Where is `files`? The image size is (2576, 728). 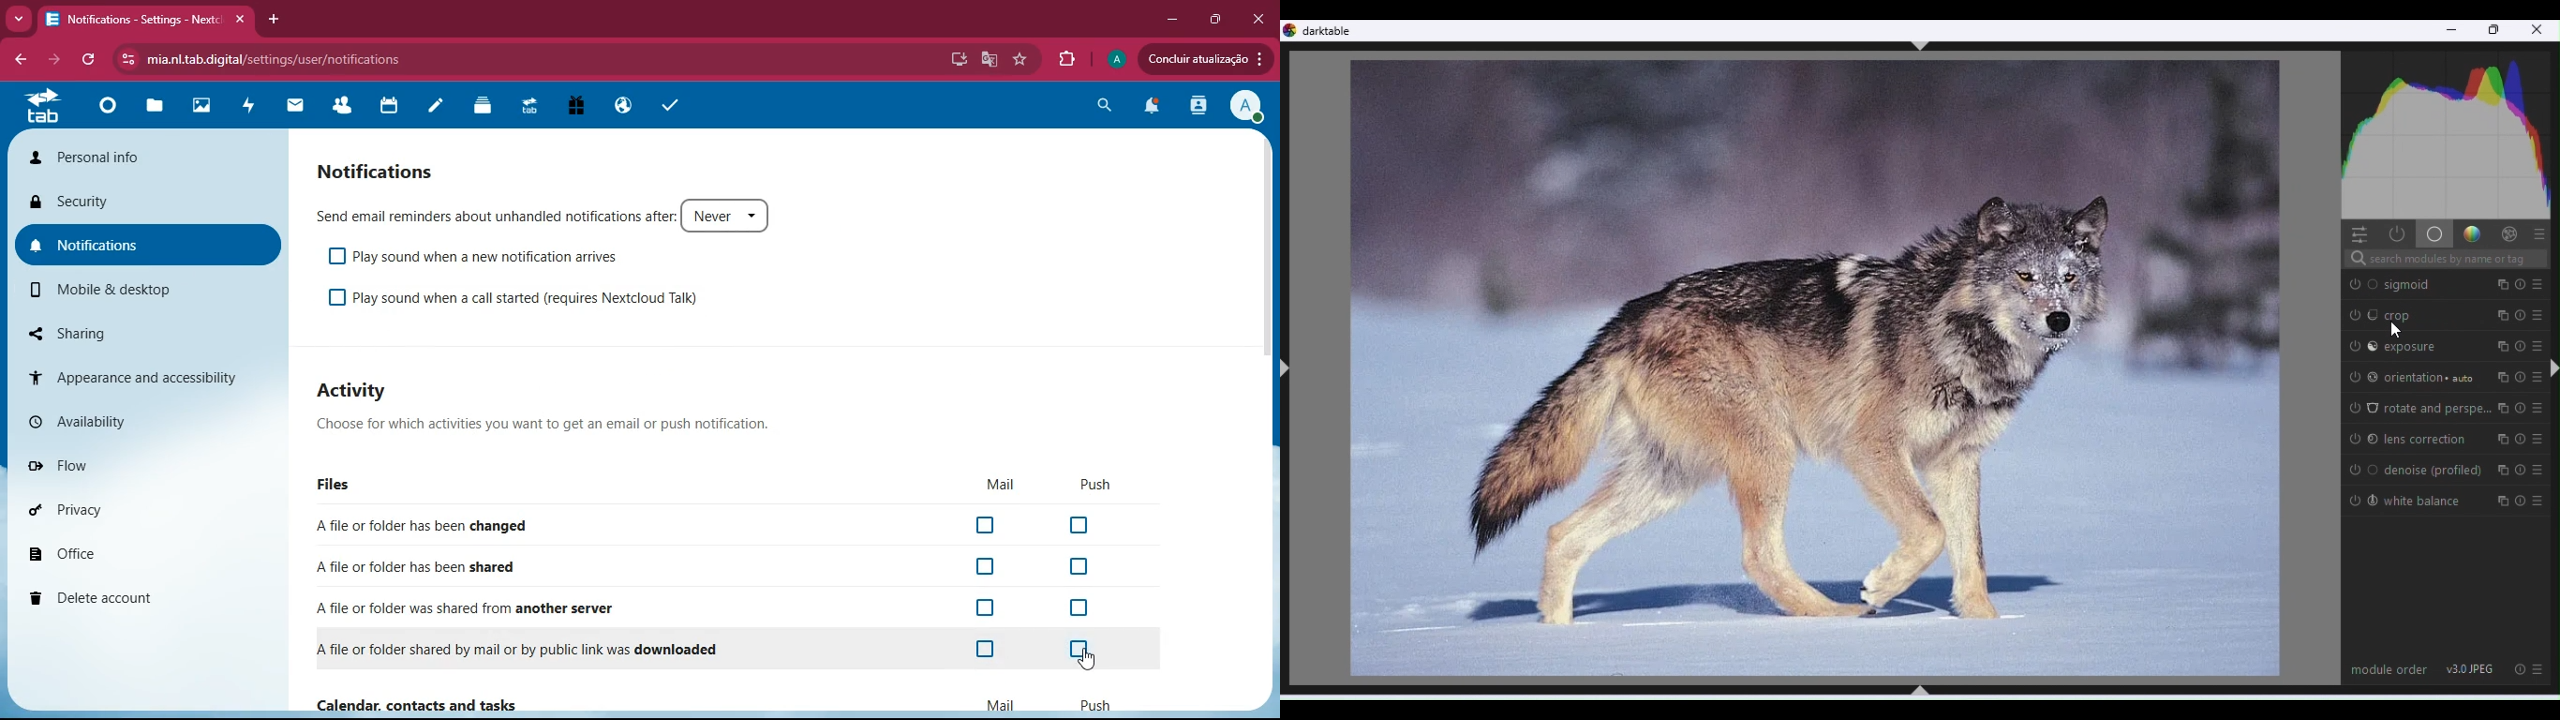 files is located at coordinates (338, 486).